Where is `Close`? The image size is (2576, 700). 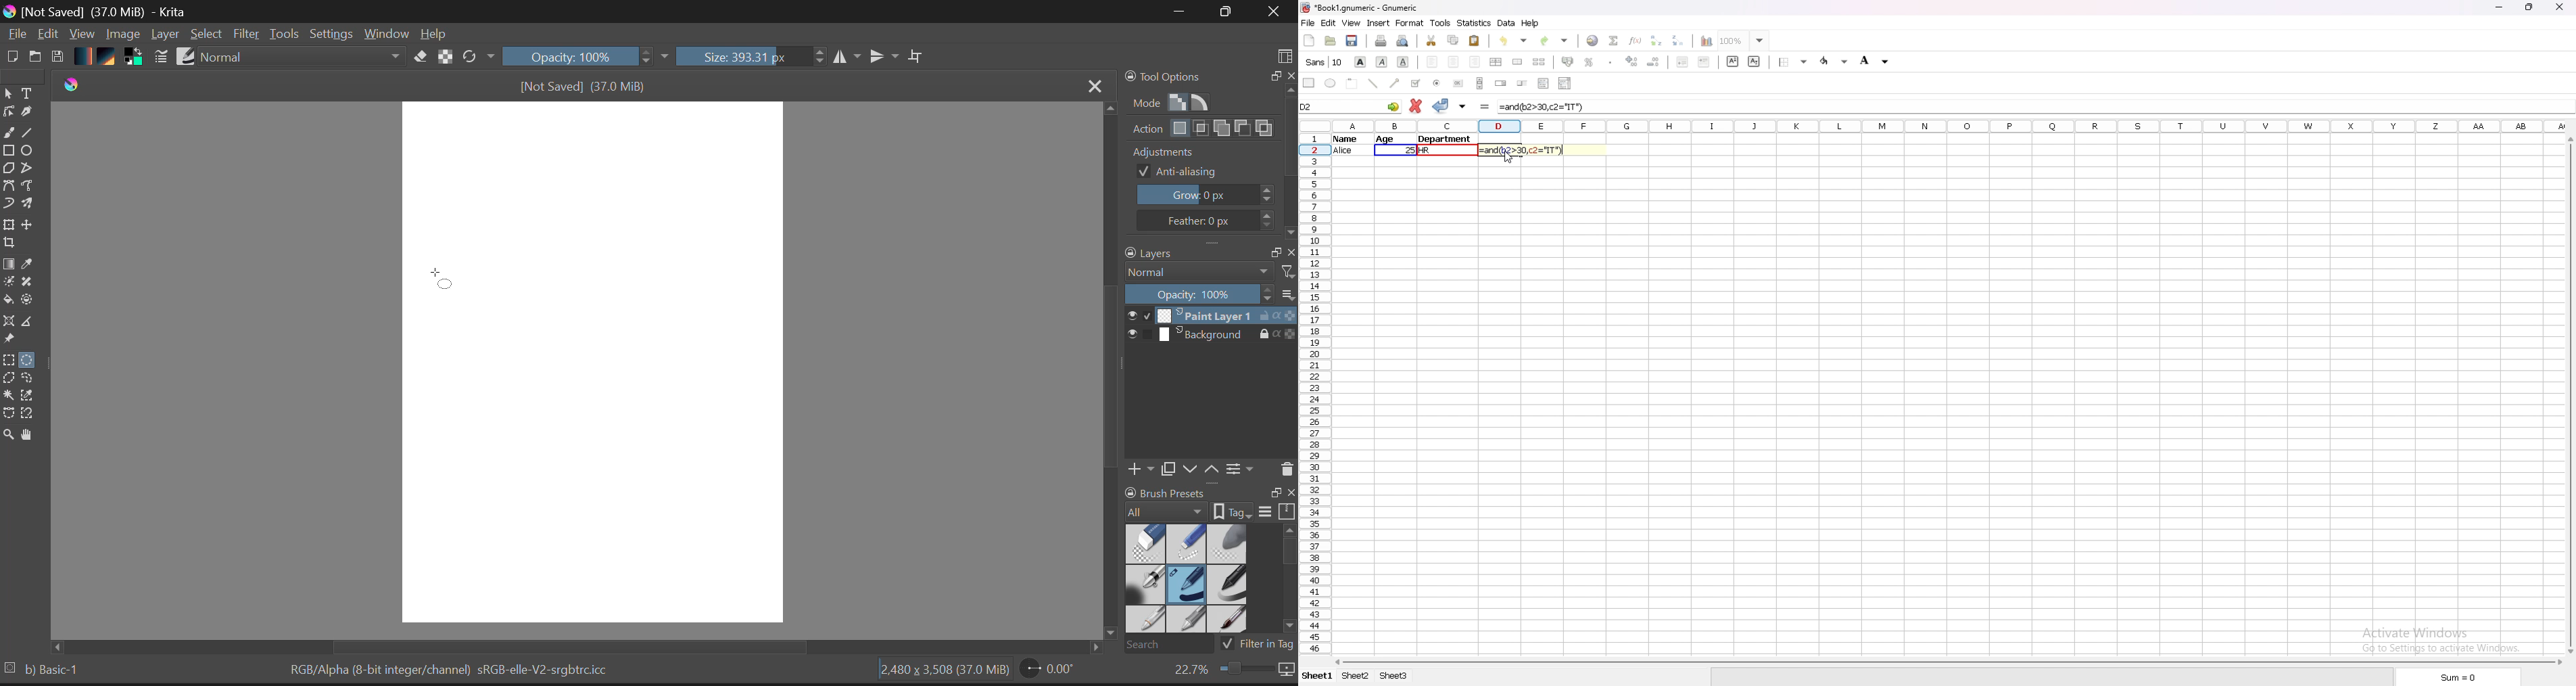 Close is located at coordinates (1091, 85).